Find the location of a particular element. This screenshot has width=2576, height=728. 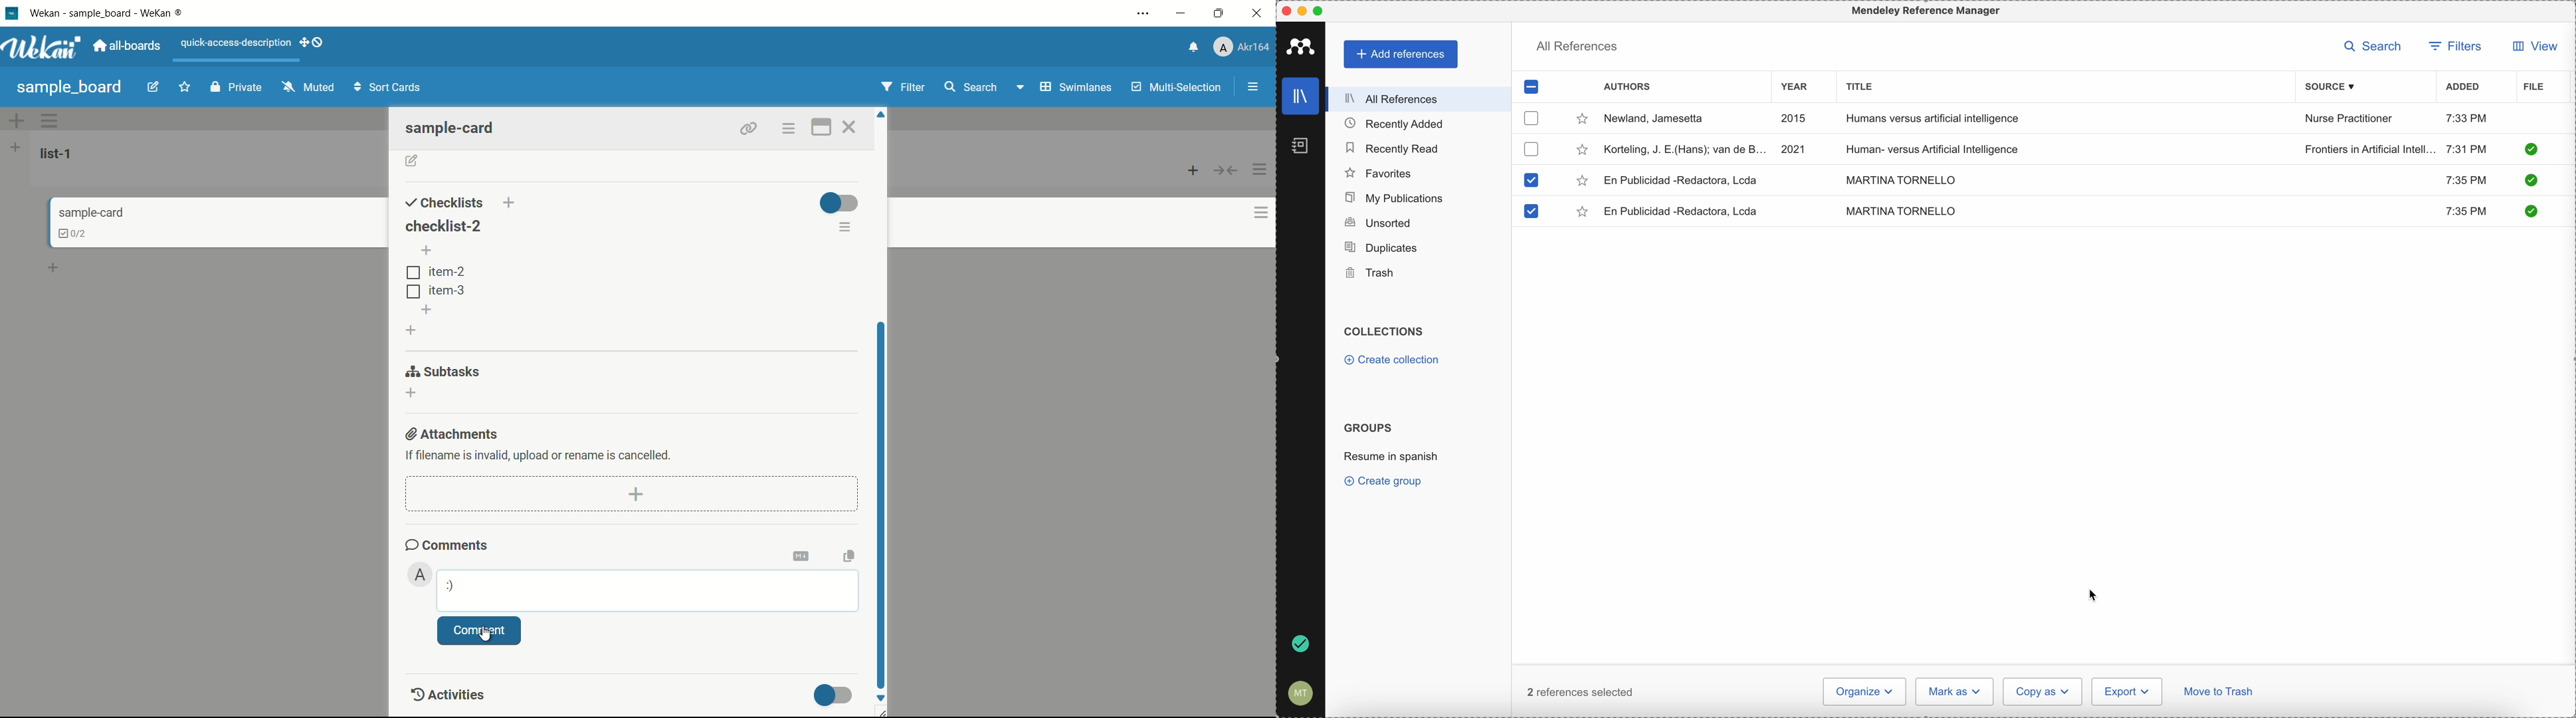

admin is located at coordinates (421, 574).